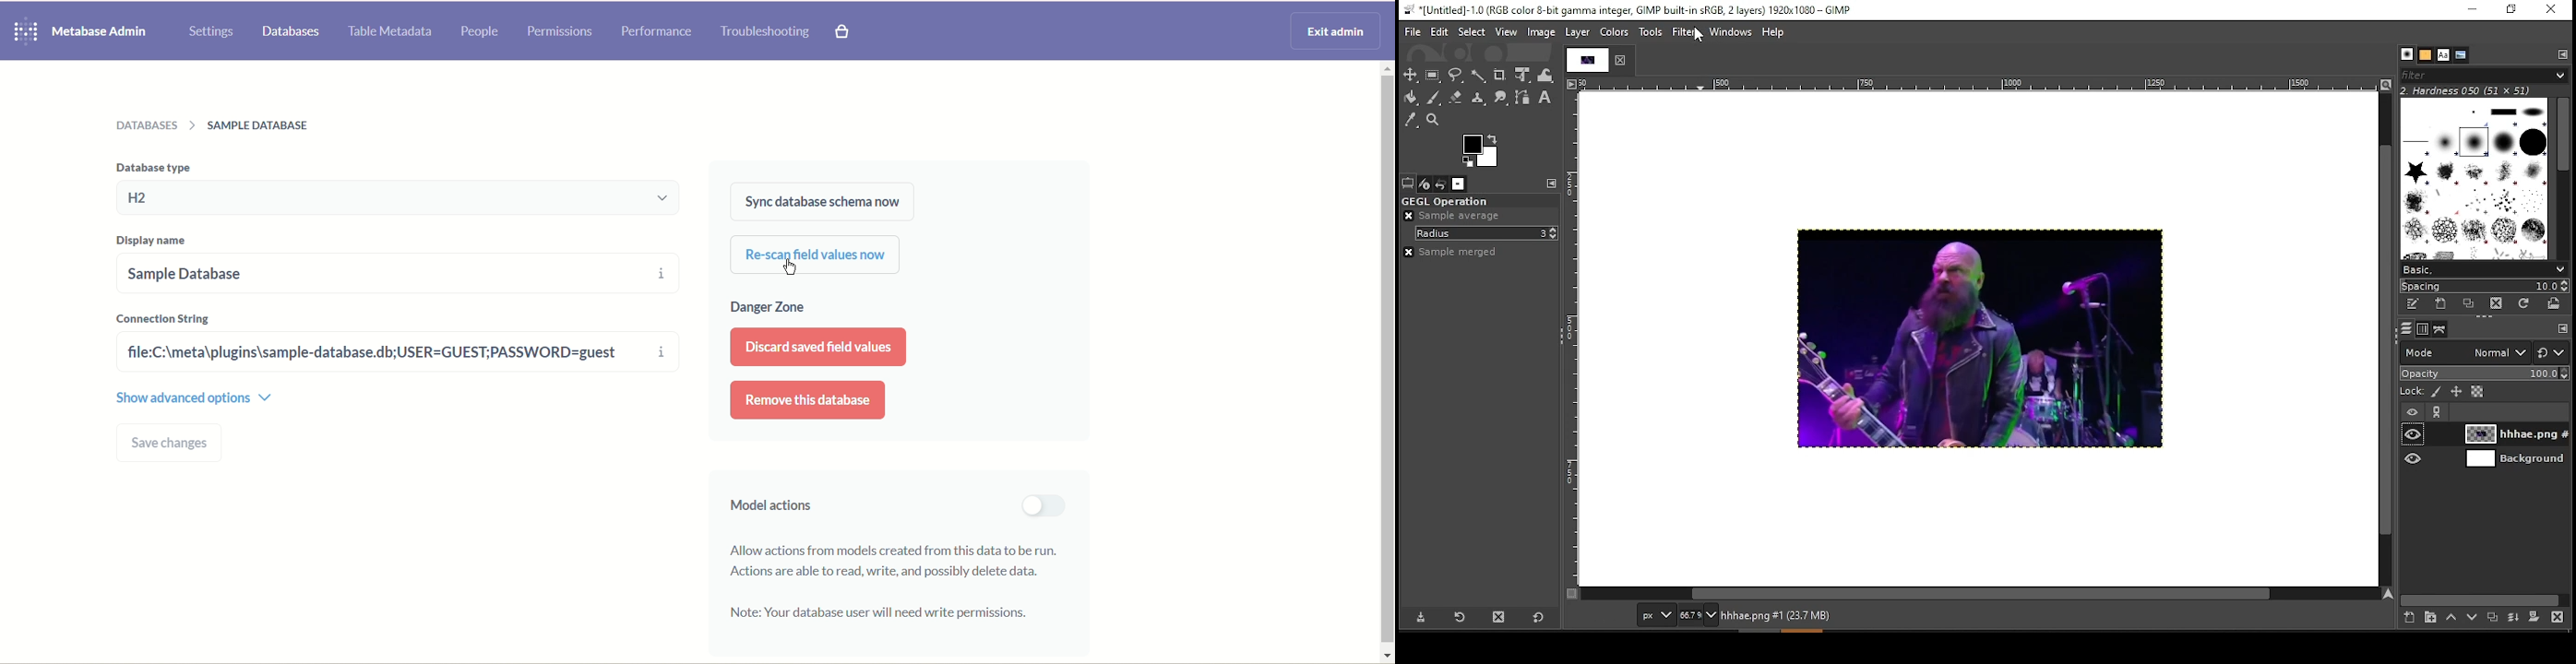  I want to click on metabase admin, so click(101, 31).